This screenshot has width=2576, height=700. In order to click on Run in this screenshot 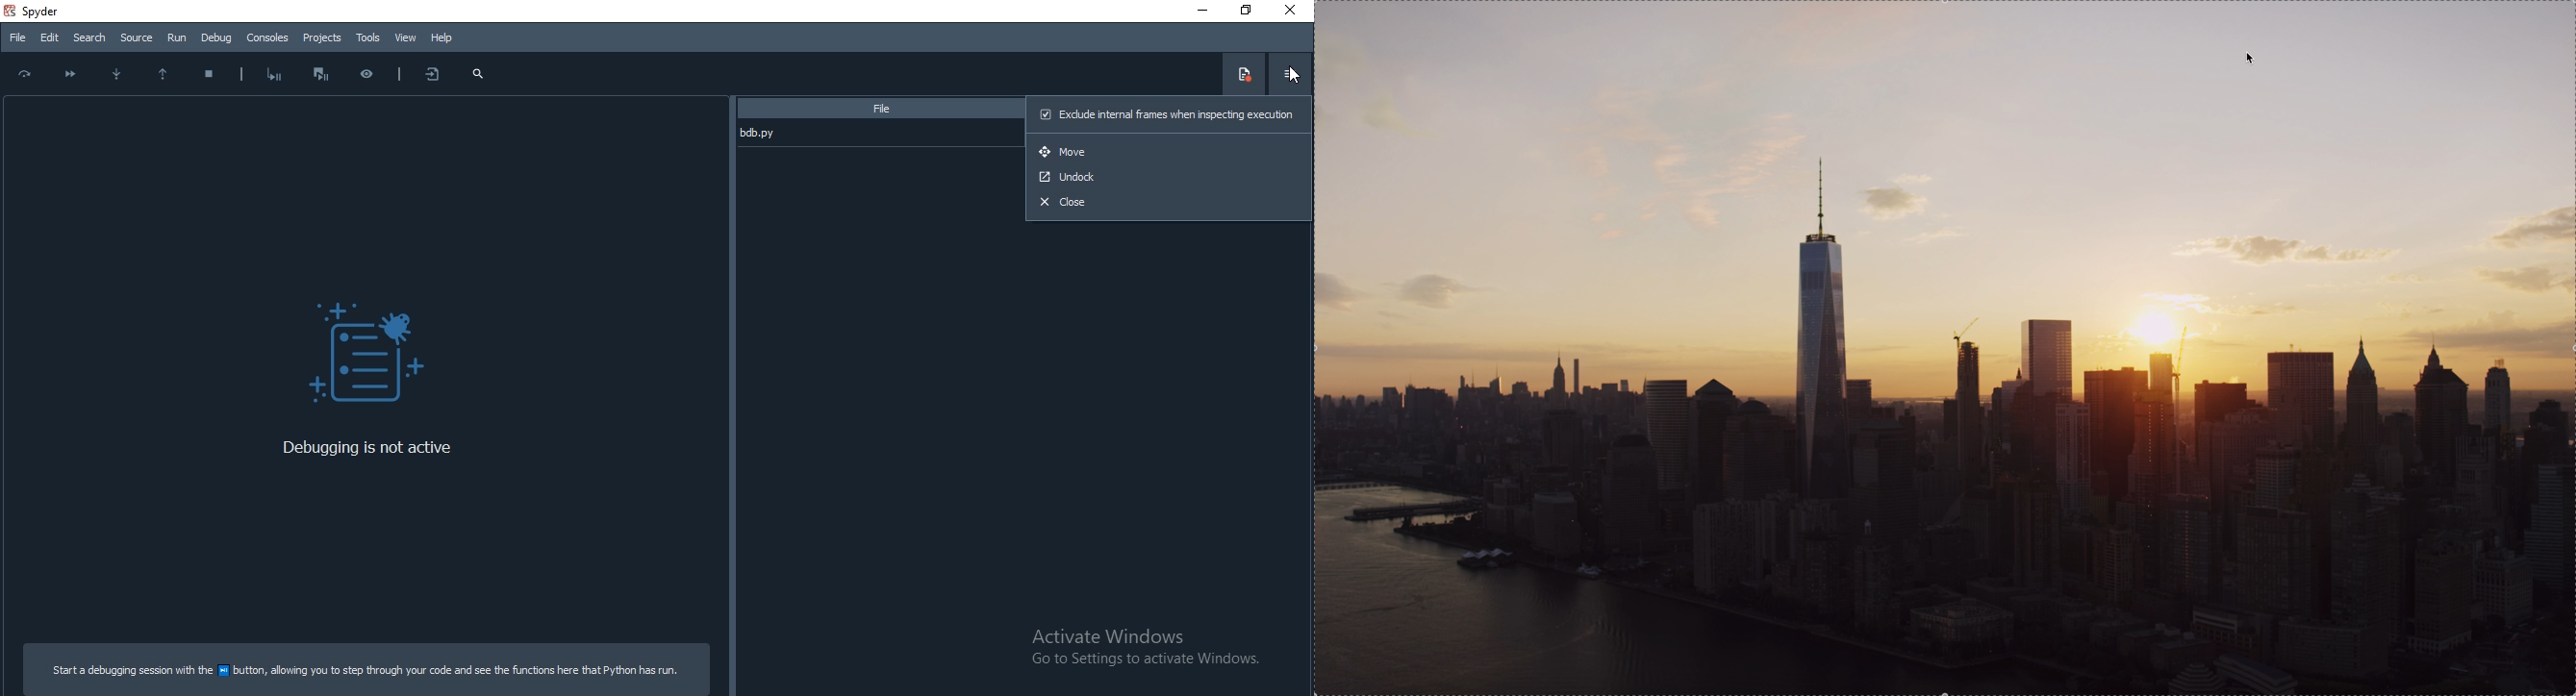, I will do `click(177, 37)`.